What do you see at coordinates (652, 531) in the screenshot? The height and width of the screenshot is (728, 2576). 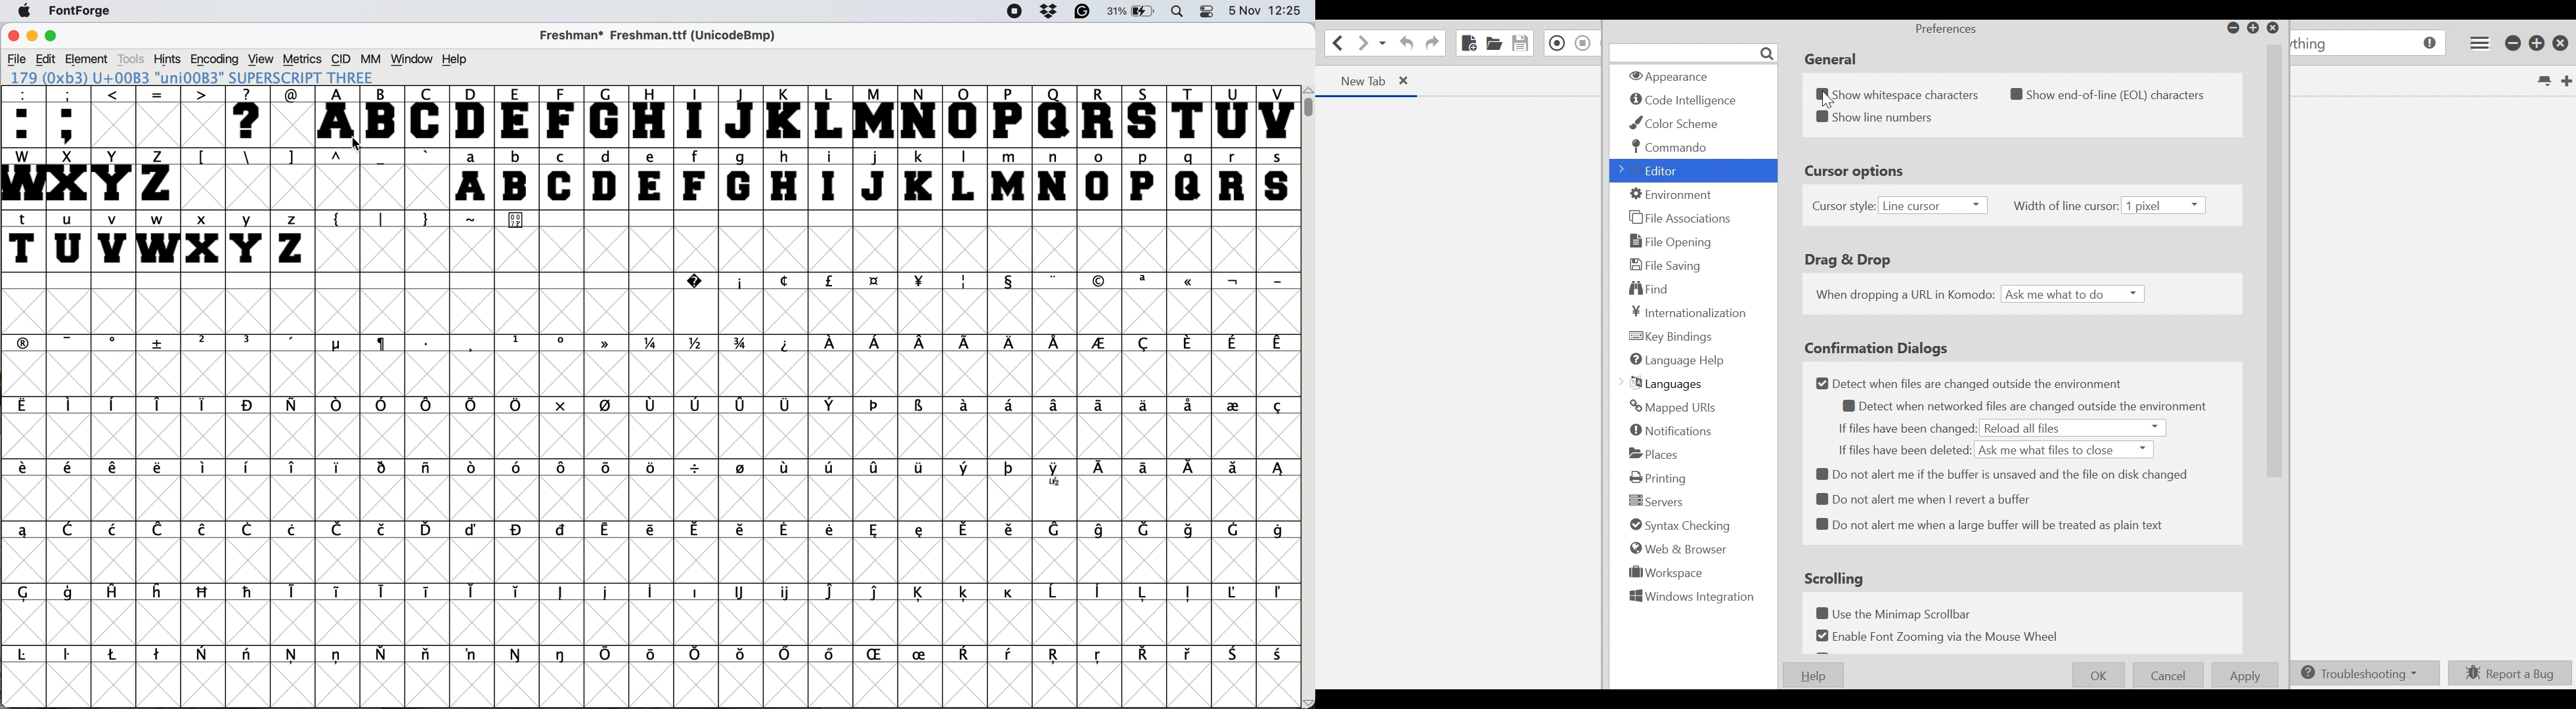 I see `symbol` at bounding box center [652, 531].